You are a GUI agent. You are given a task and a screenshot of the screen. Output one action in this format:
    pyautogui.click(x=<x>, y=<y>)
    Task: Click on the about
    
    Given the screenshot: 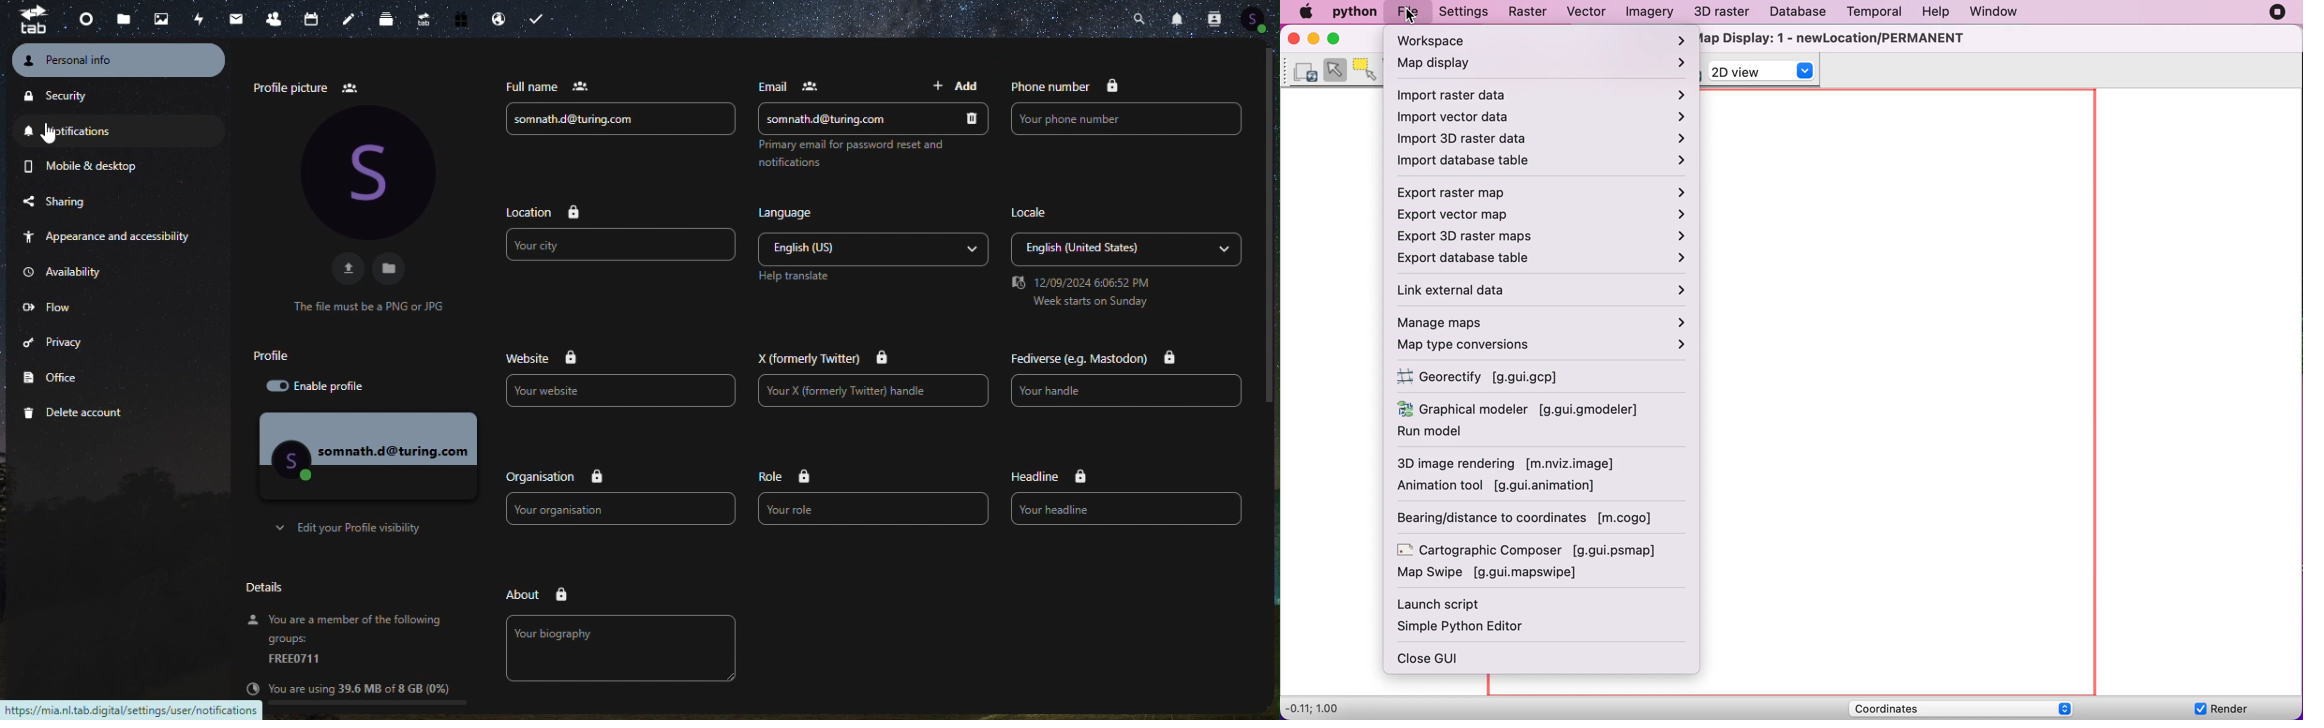 What is the action you would take?
    pyautogui.click(x=537, y=594)
    